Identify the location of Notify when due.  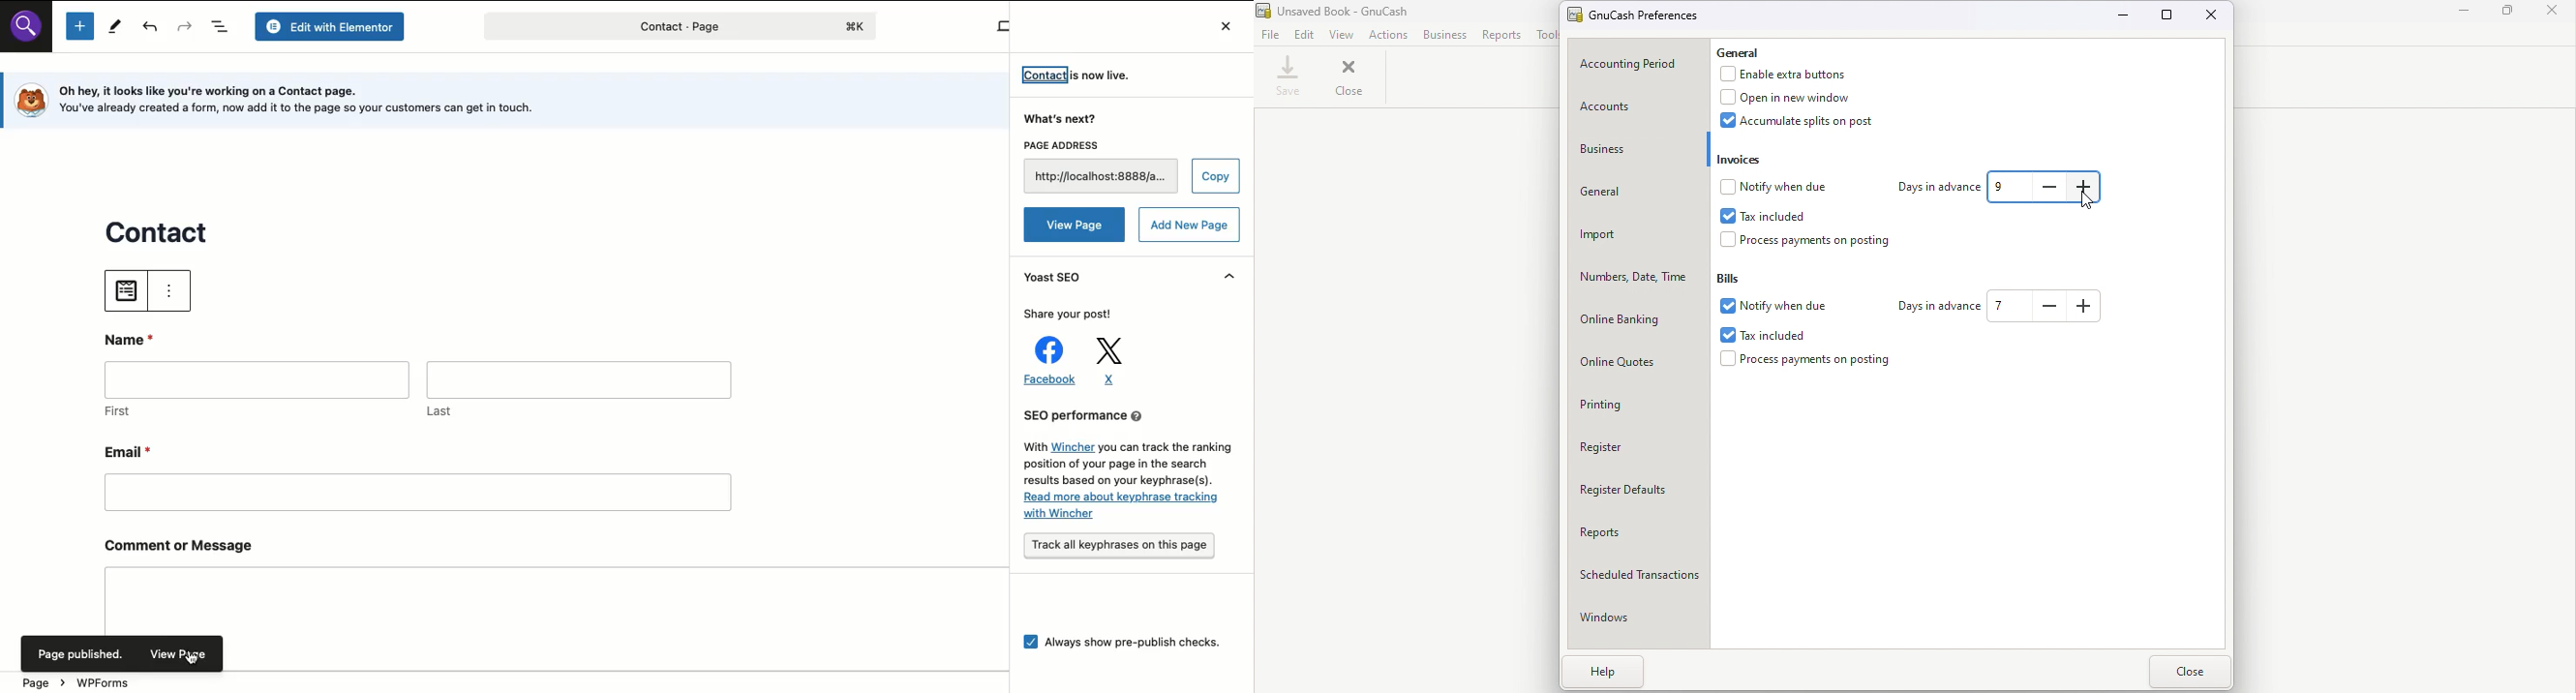
(1781, 187).